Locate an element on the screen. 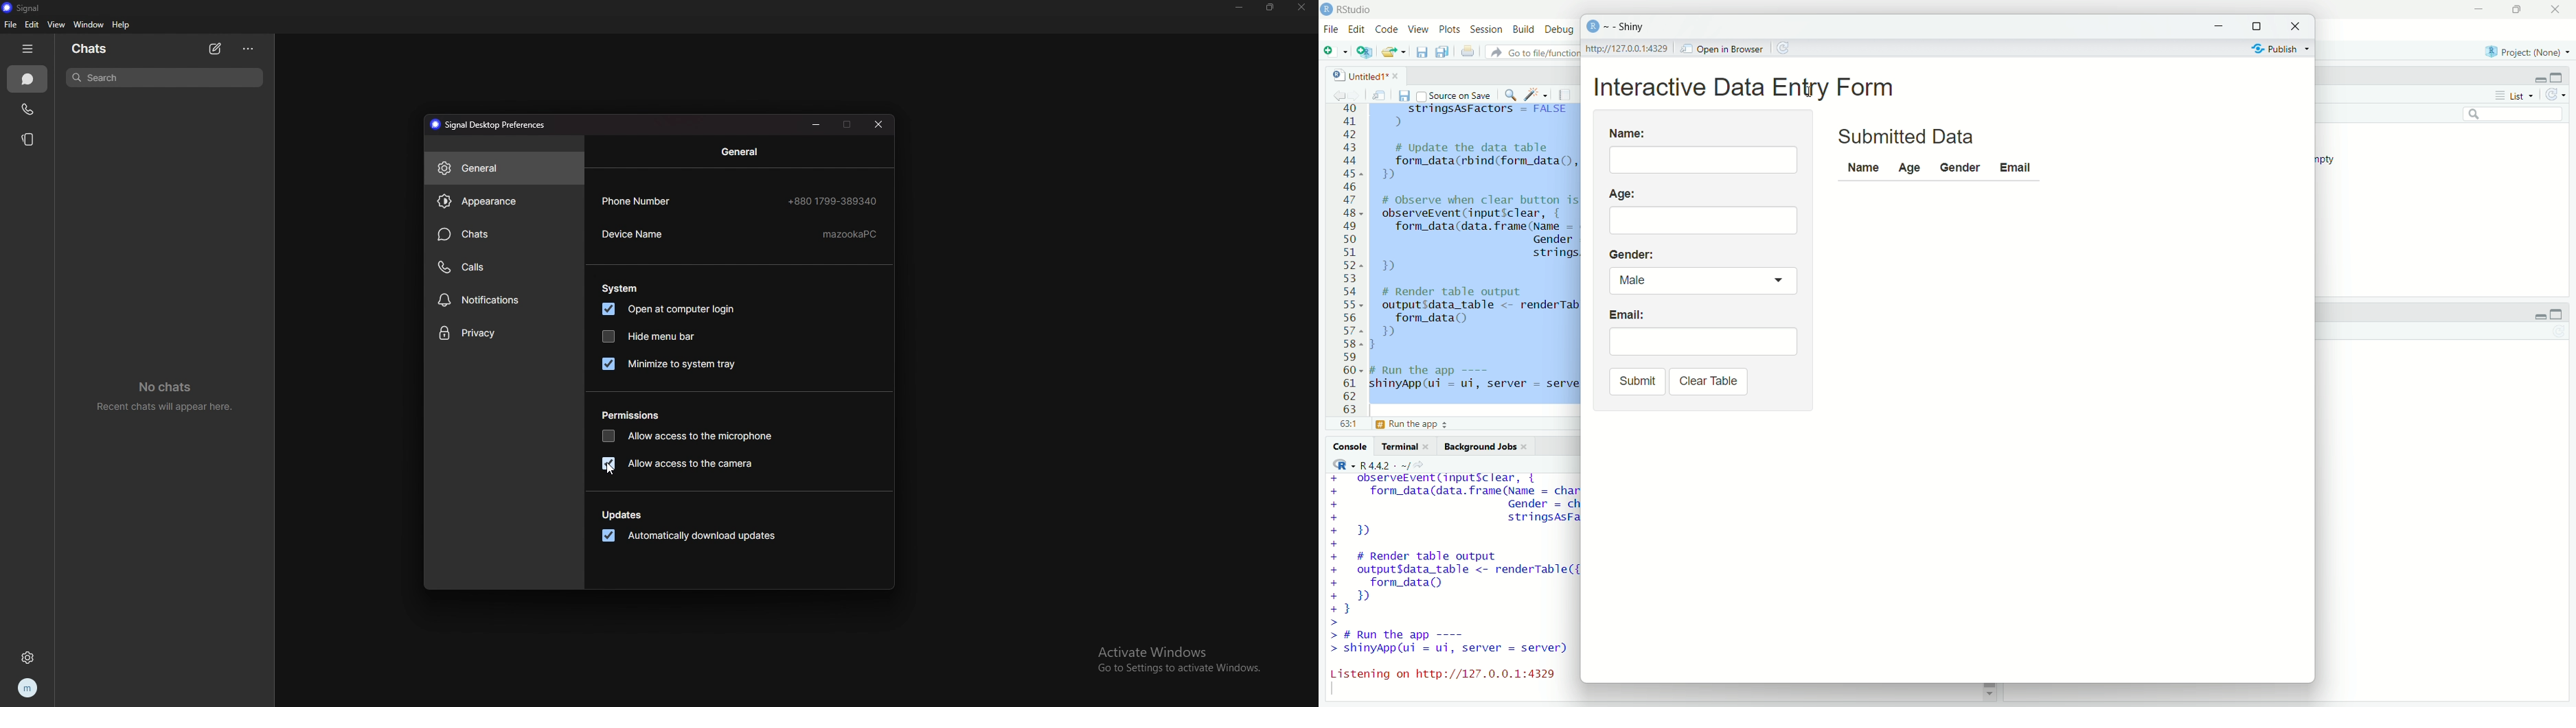 The image size is (2576, 728). age input field is located at coordinates (1704, 219).